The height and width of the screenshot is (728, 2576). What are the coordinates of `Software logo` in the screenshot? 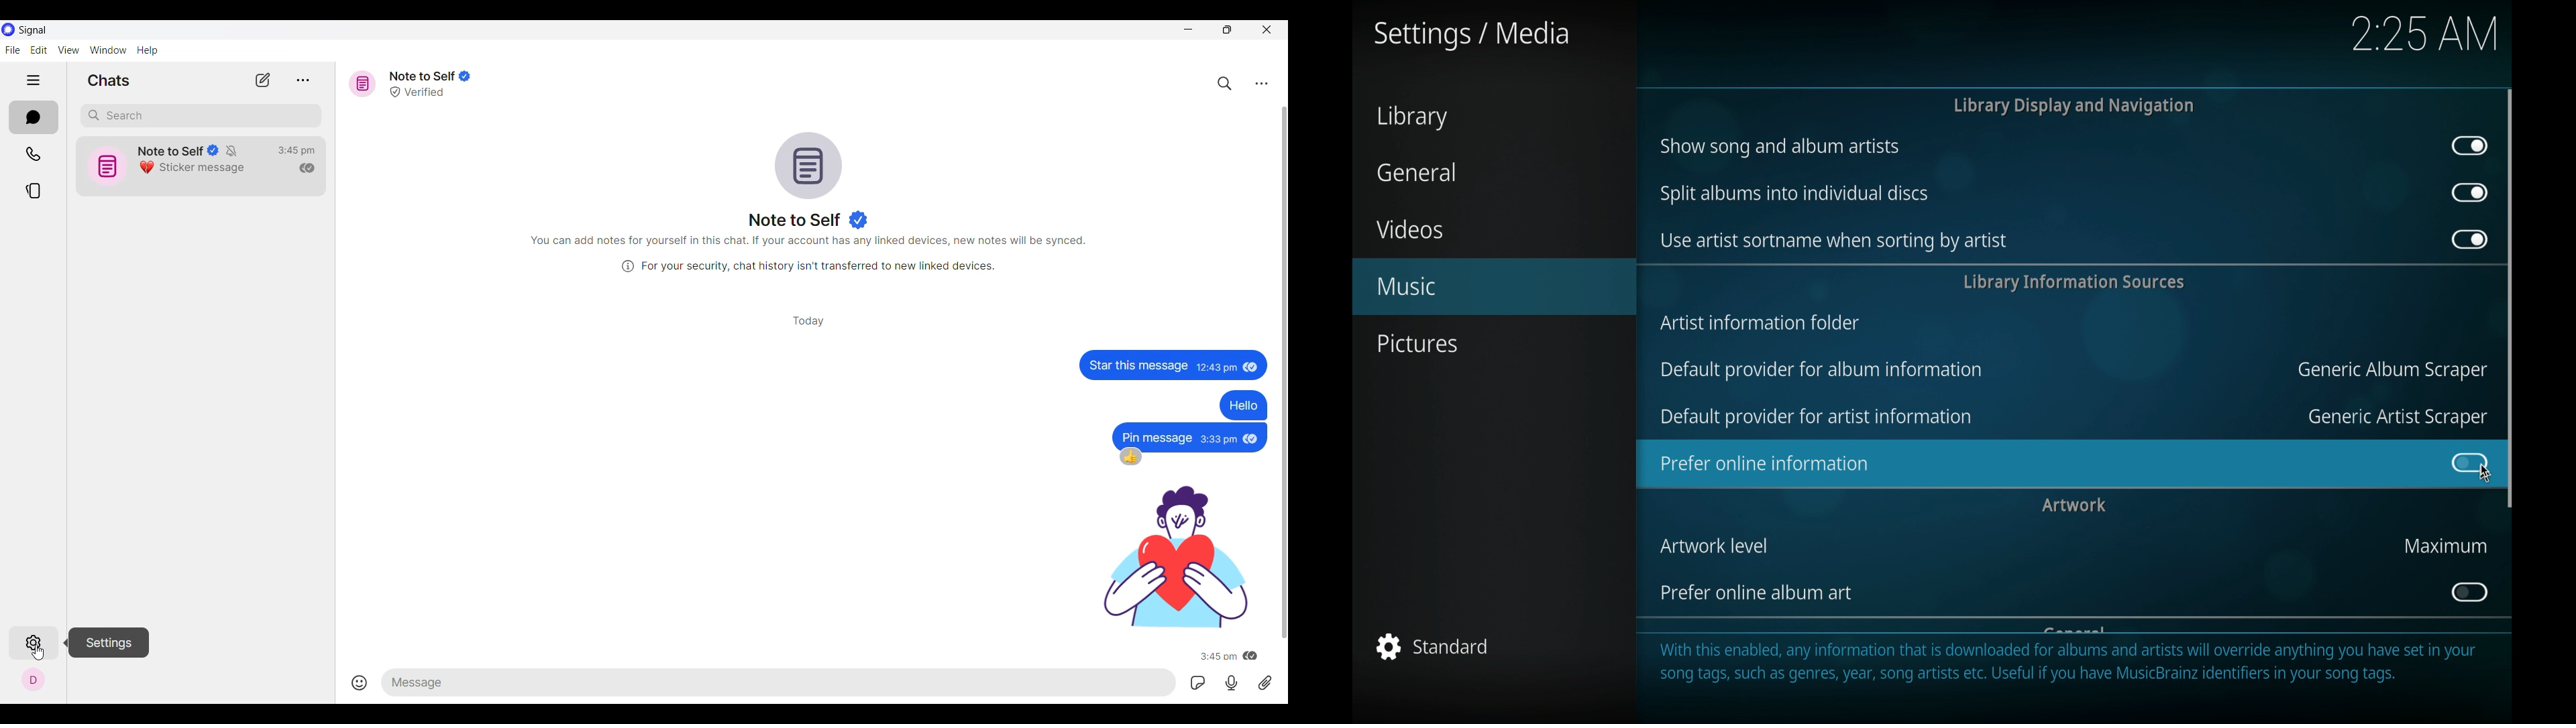 It's located at (9, 29).